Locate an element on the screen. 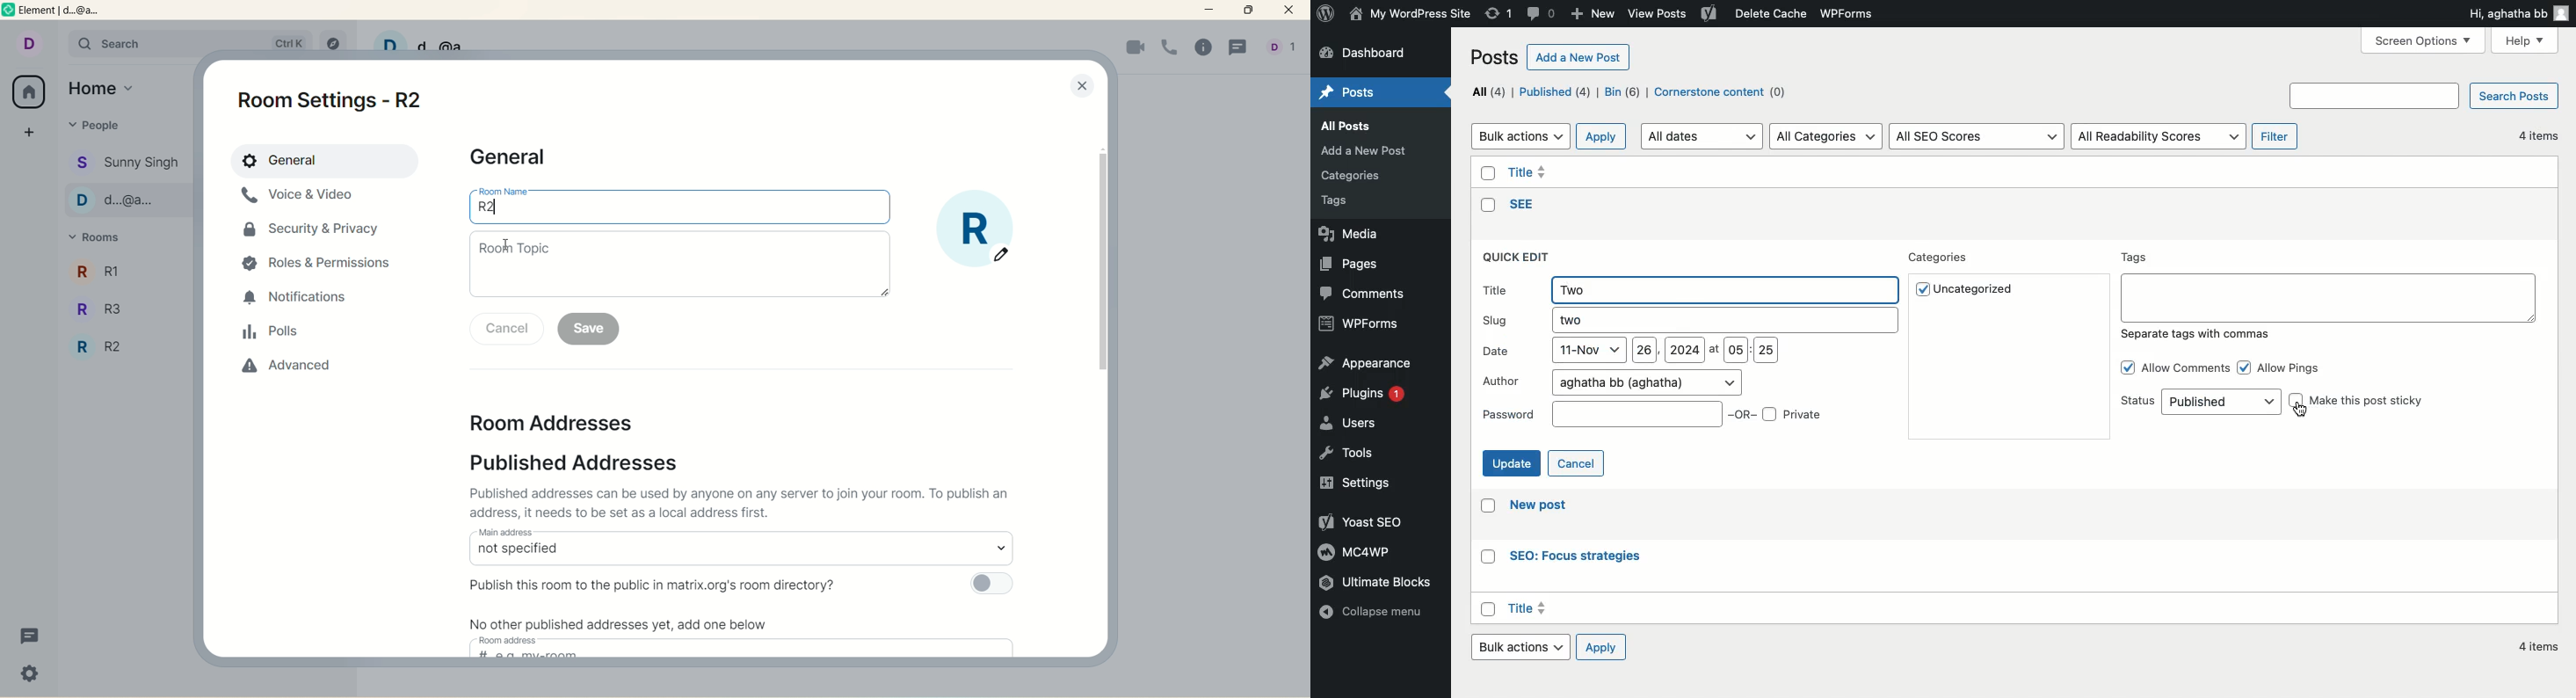 The width and height of the screenshot is (2576, 700). Ultimate blocks is located at coordinates (1389, 583).